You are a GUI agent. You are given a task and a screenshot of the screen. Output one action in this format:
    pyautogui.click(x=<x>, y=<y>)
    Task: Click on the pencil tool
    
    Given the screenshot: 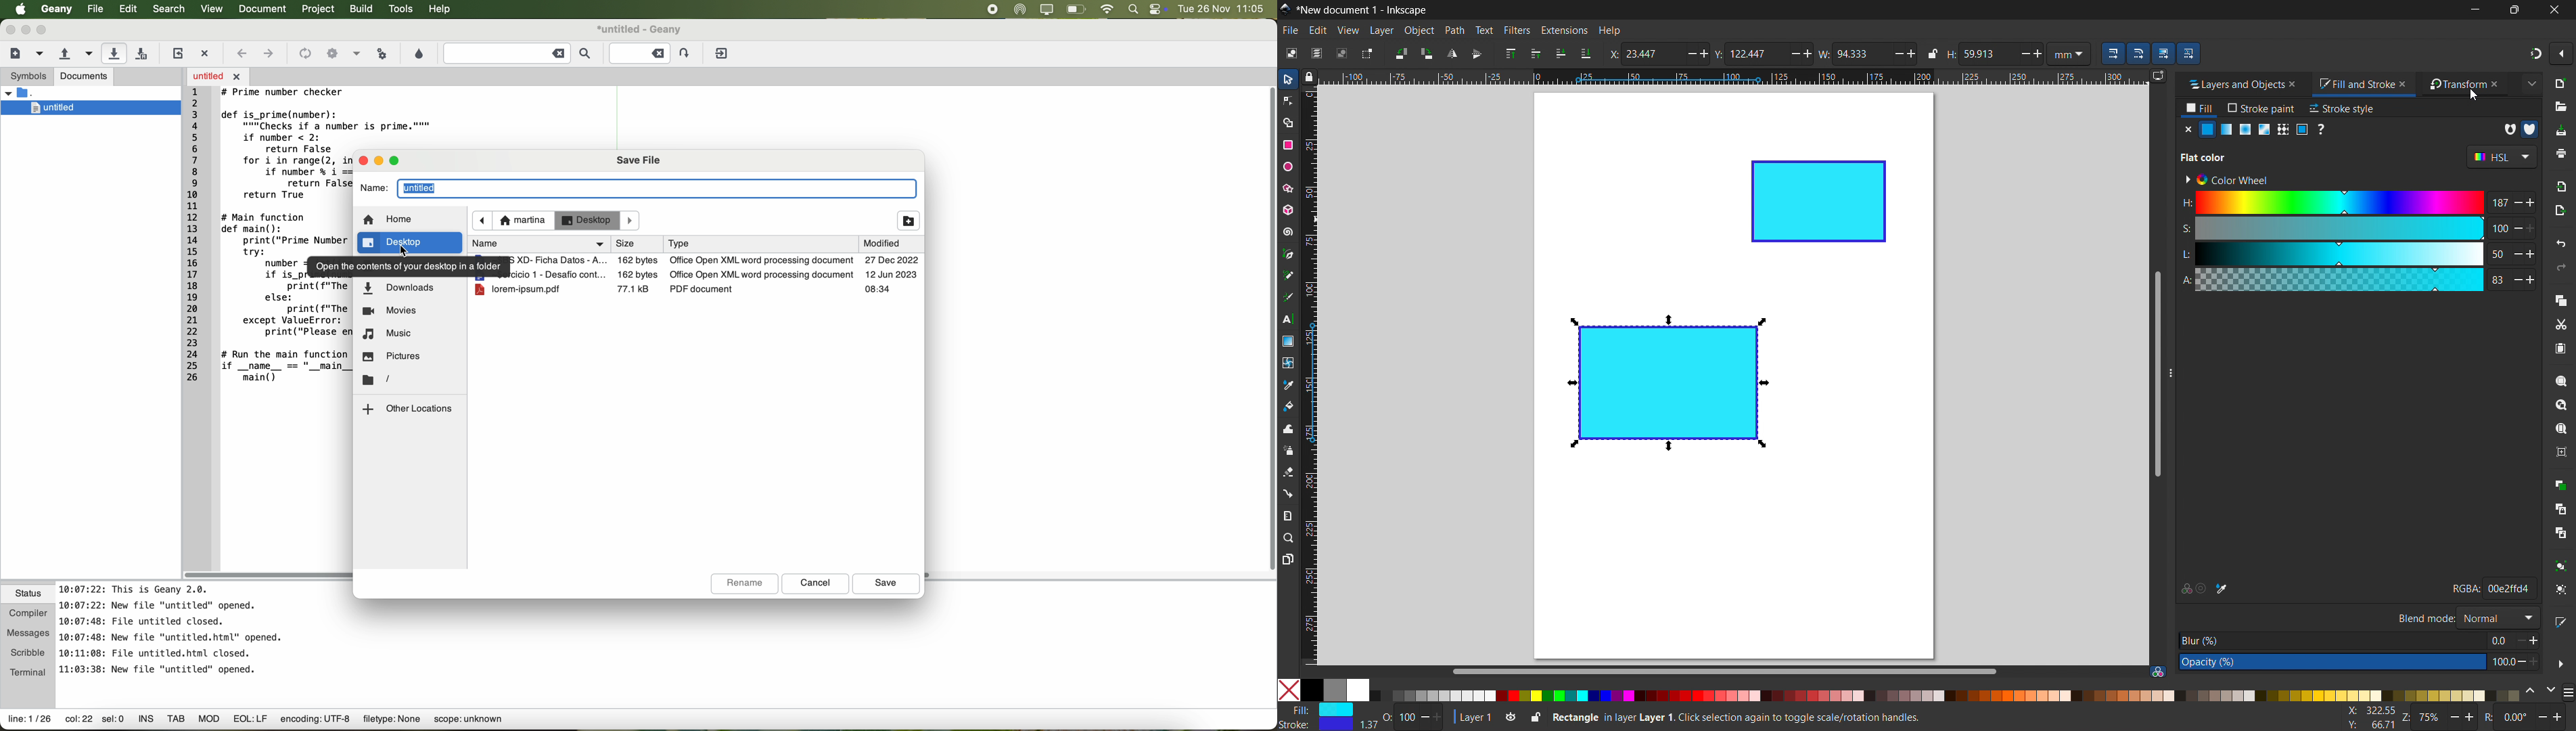 What is the action you would take?
    pyautogui.click(x=1287, y=275)
    